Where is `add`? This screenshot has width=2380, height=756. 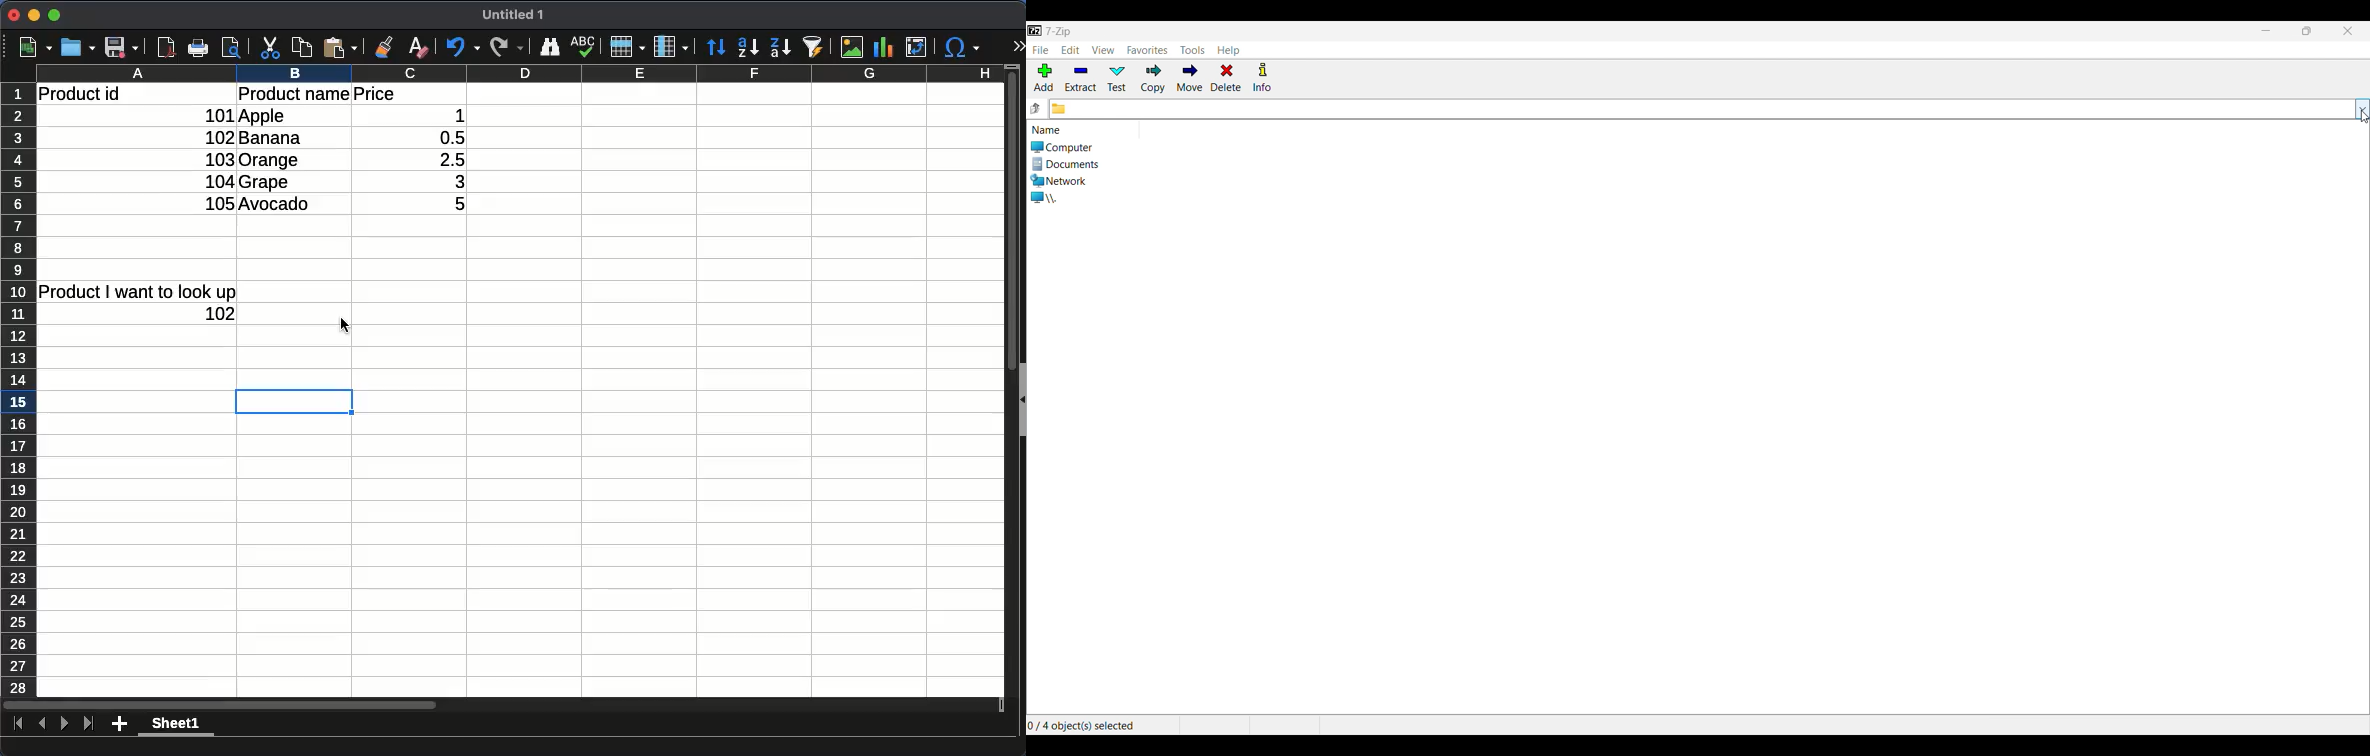 add is located at coordinates (119, 724).